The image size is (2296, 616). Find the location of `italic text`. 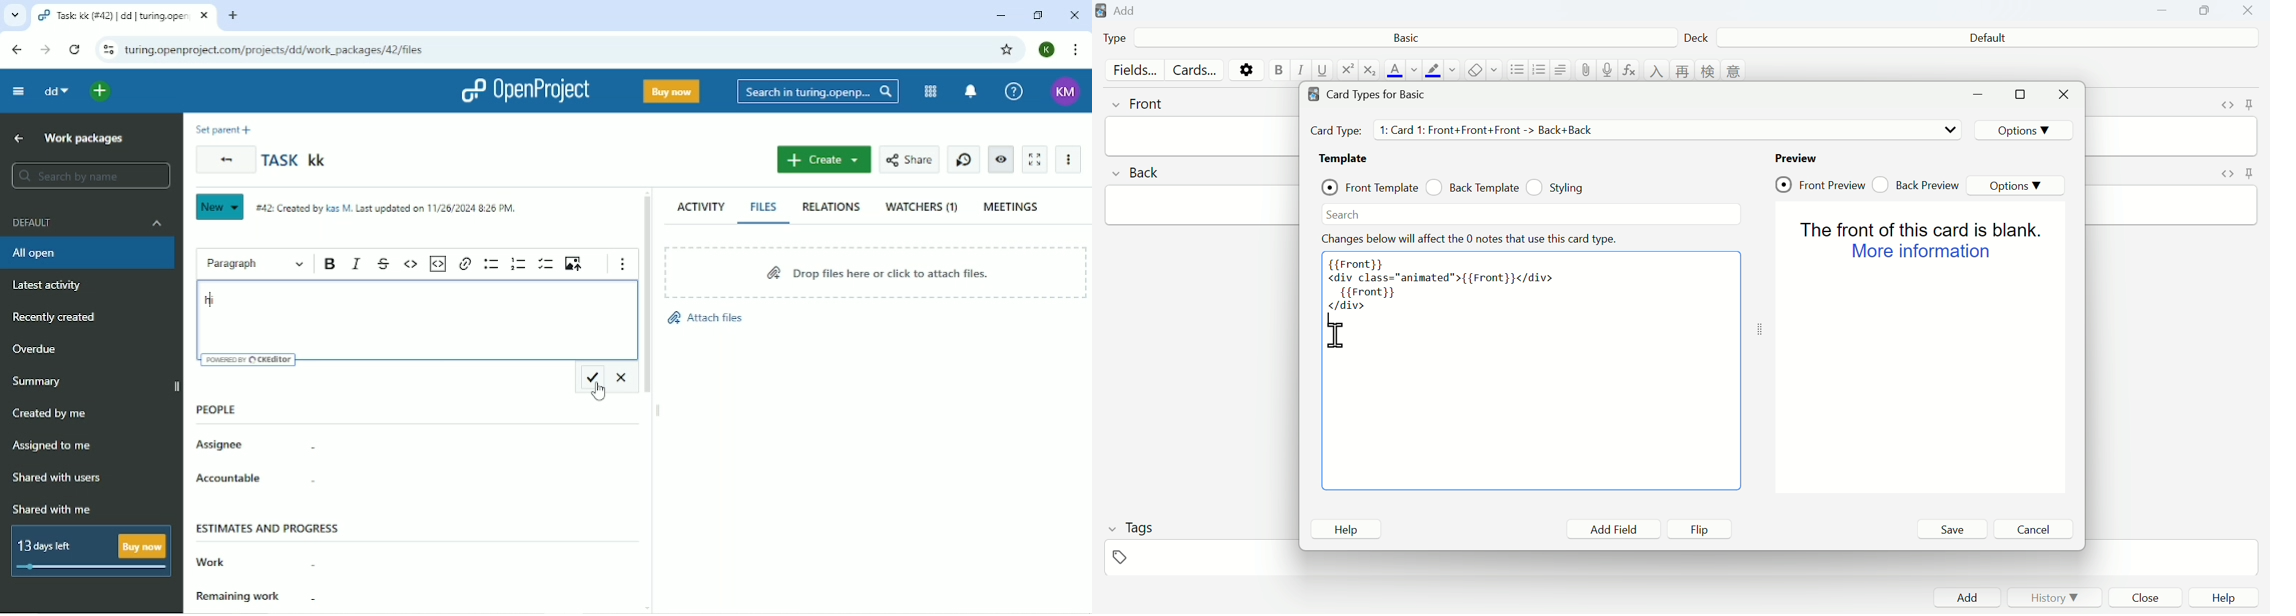

italic text is located at coordinates (1301, 70).